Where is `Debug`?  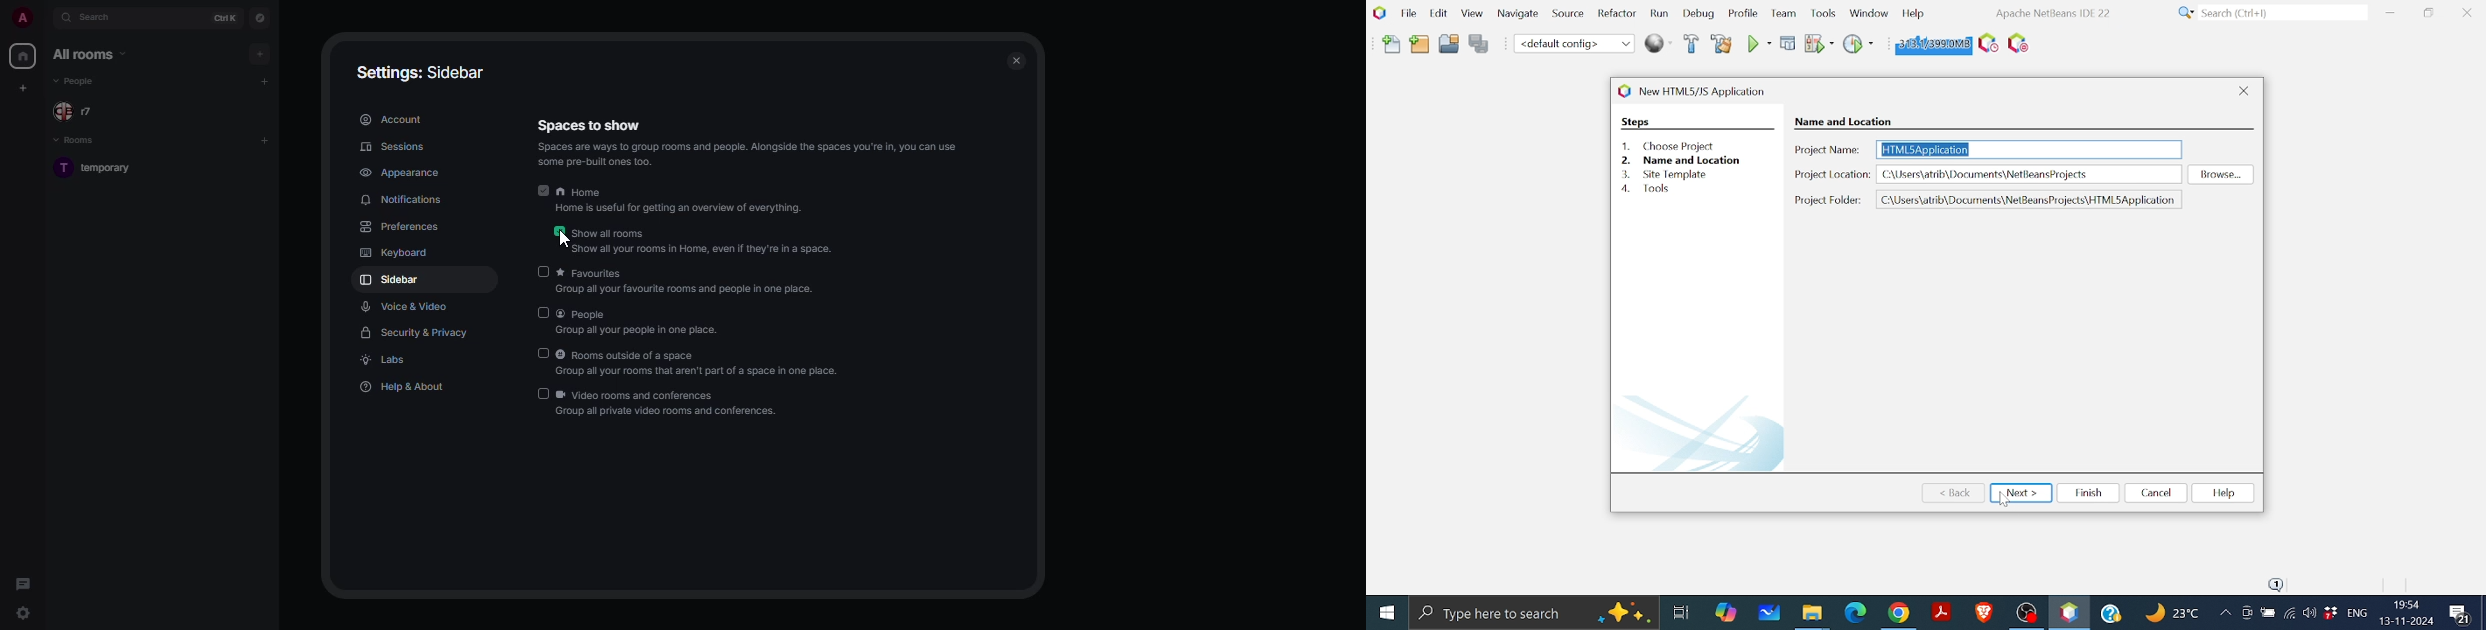
Debug is located at coordinates (1699, 14).